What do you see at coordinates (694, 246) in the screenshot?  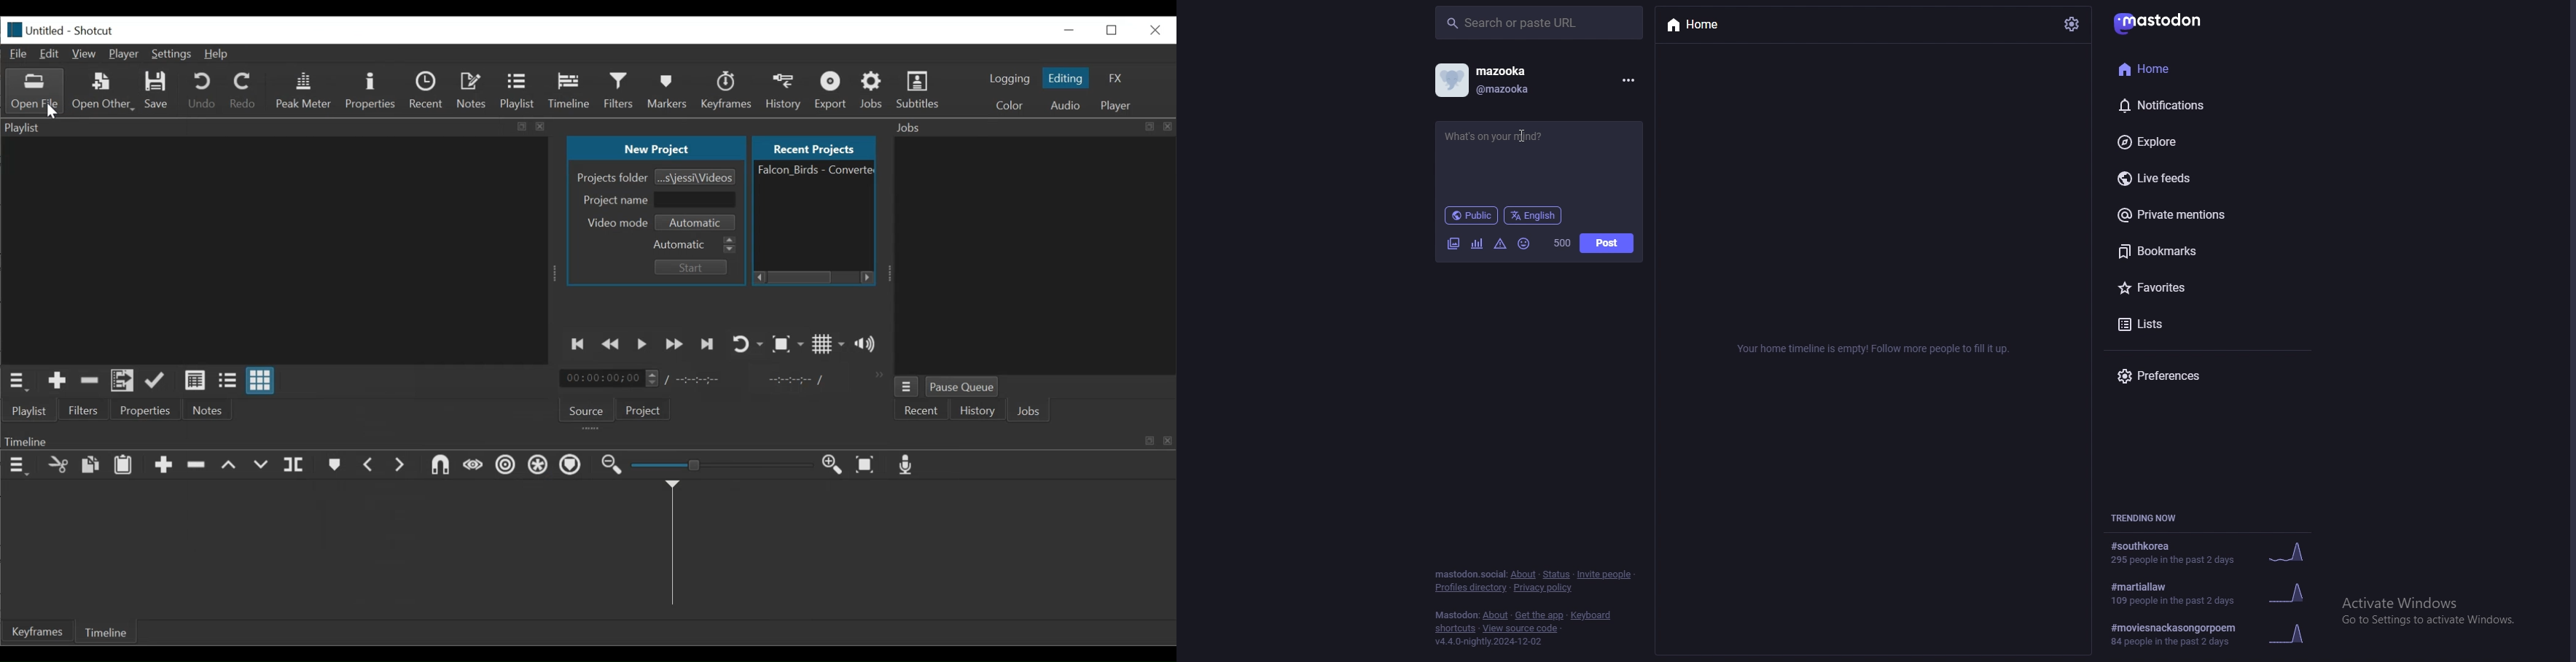 I see `Automatic` at bounding box center [694, 246].